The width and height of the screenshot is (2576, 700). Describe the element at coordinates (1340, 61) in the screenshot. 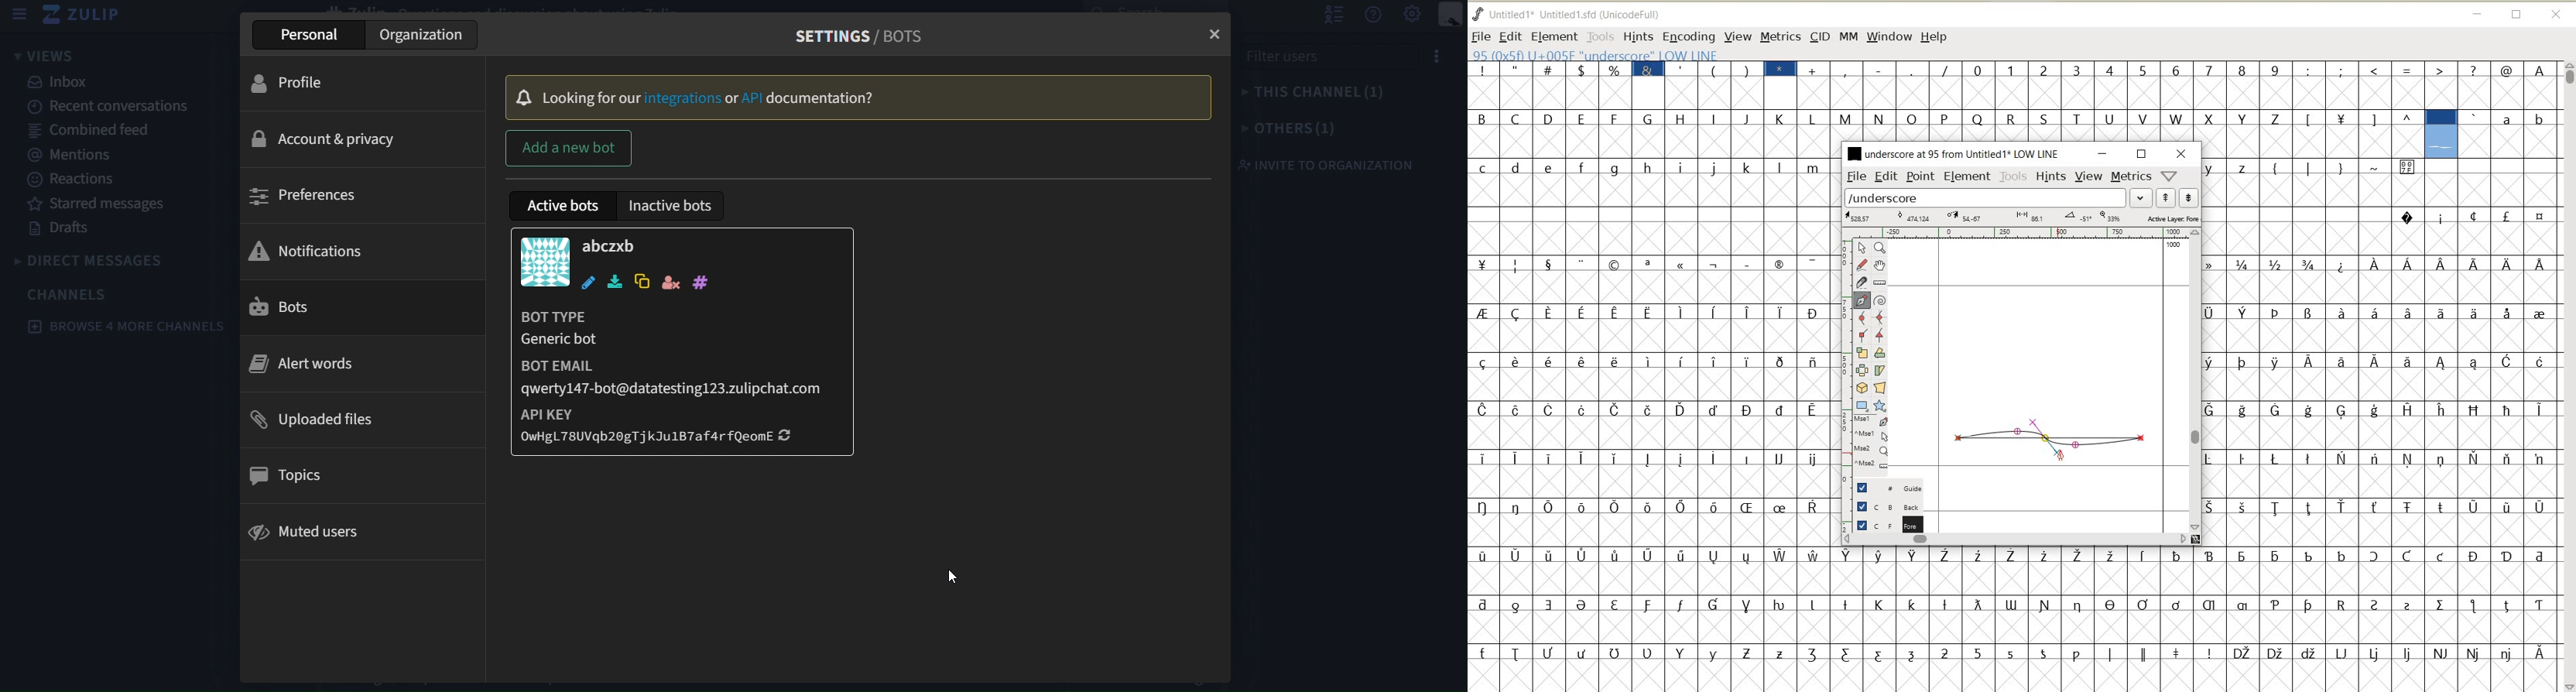

I see `filter users` at that location.